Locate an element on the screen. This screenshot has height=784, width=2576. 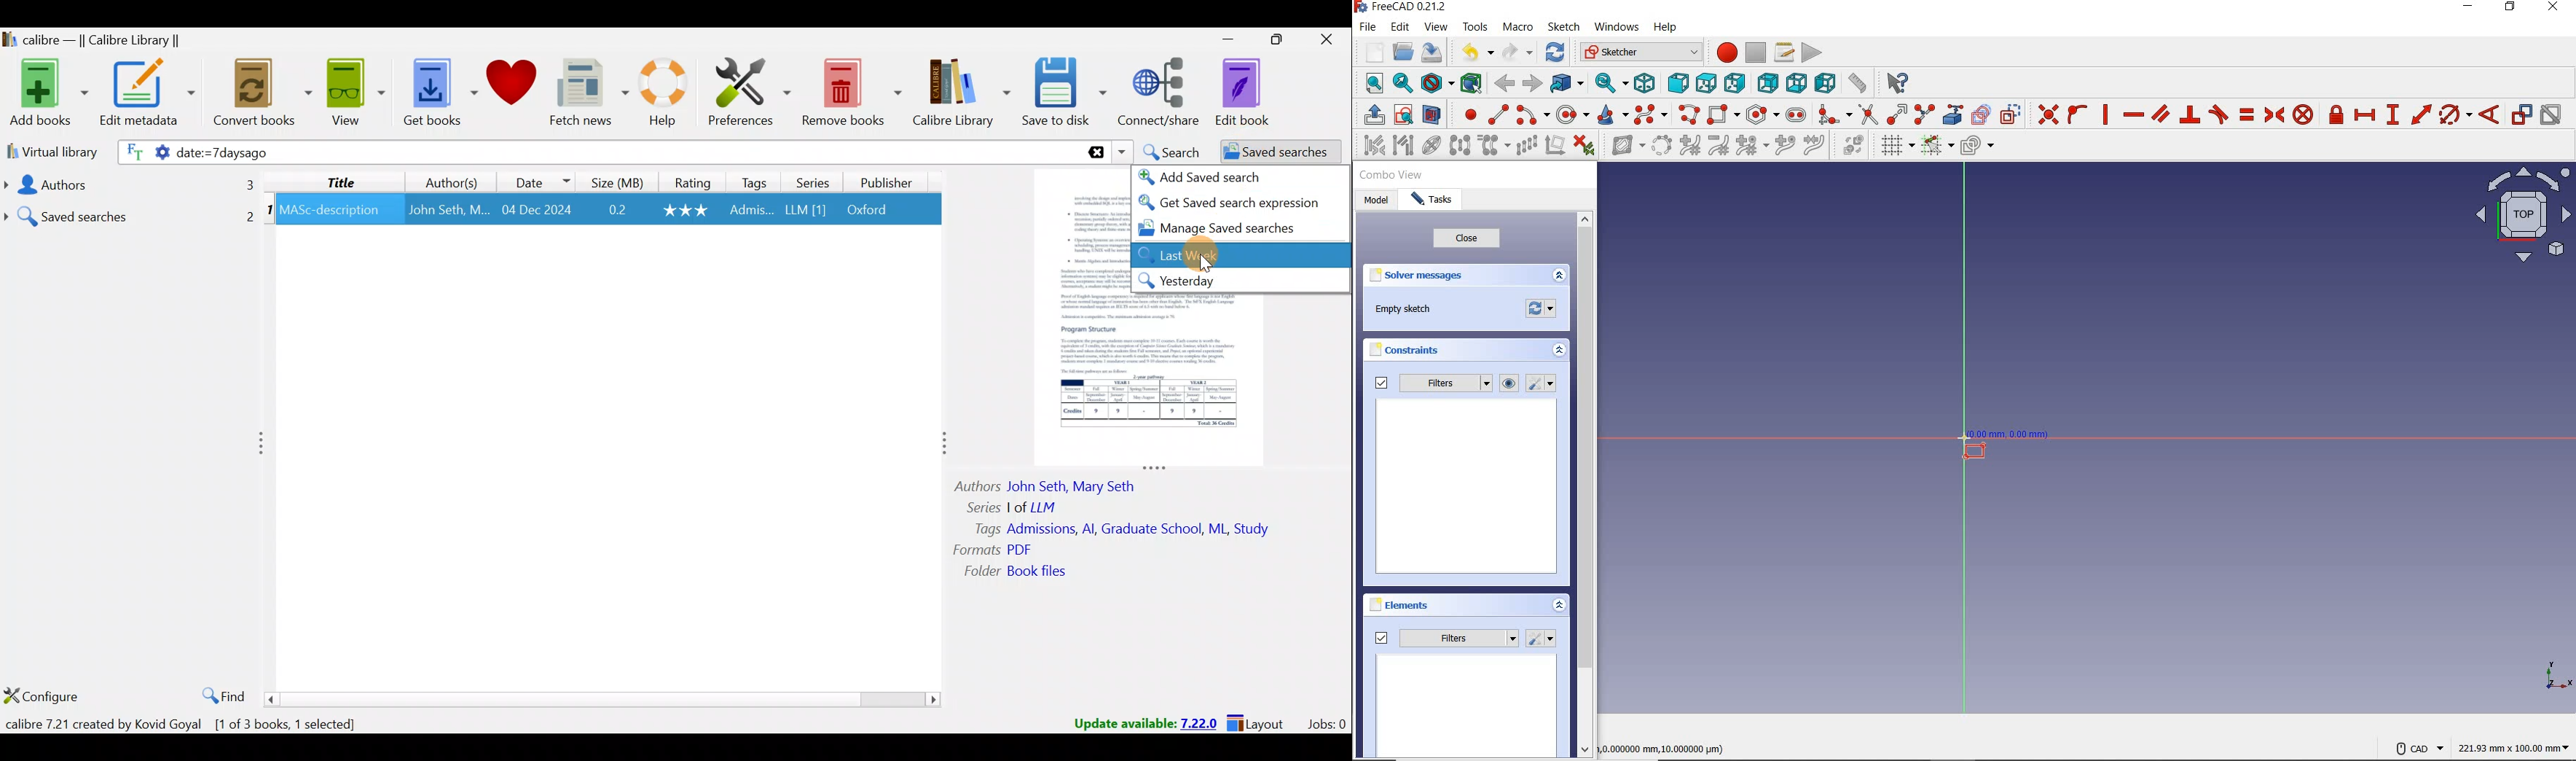
toggle driving is located at coordinates (2522, 114).